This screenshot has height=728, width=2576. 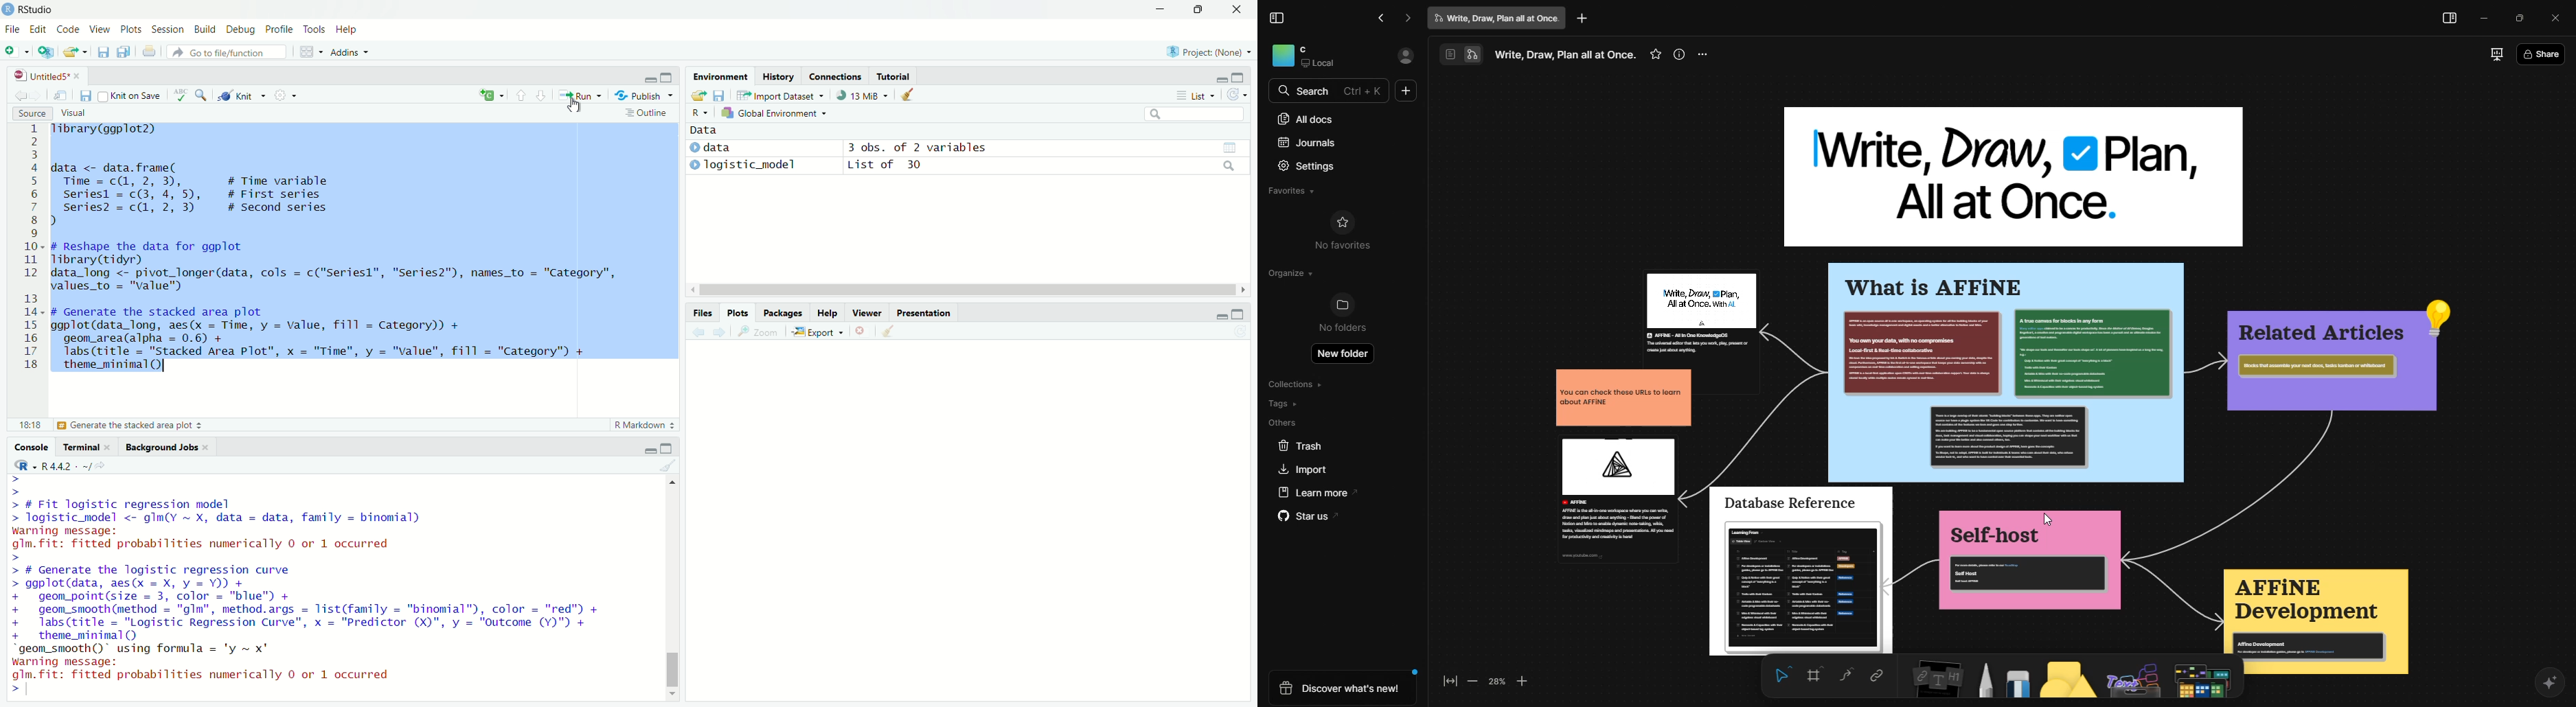 I want to click on clear, so click(x=890, y=331).